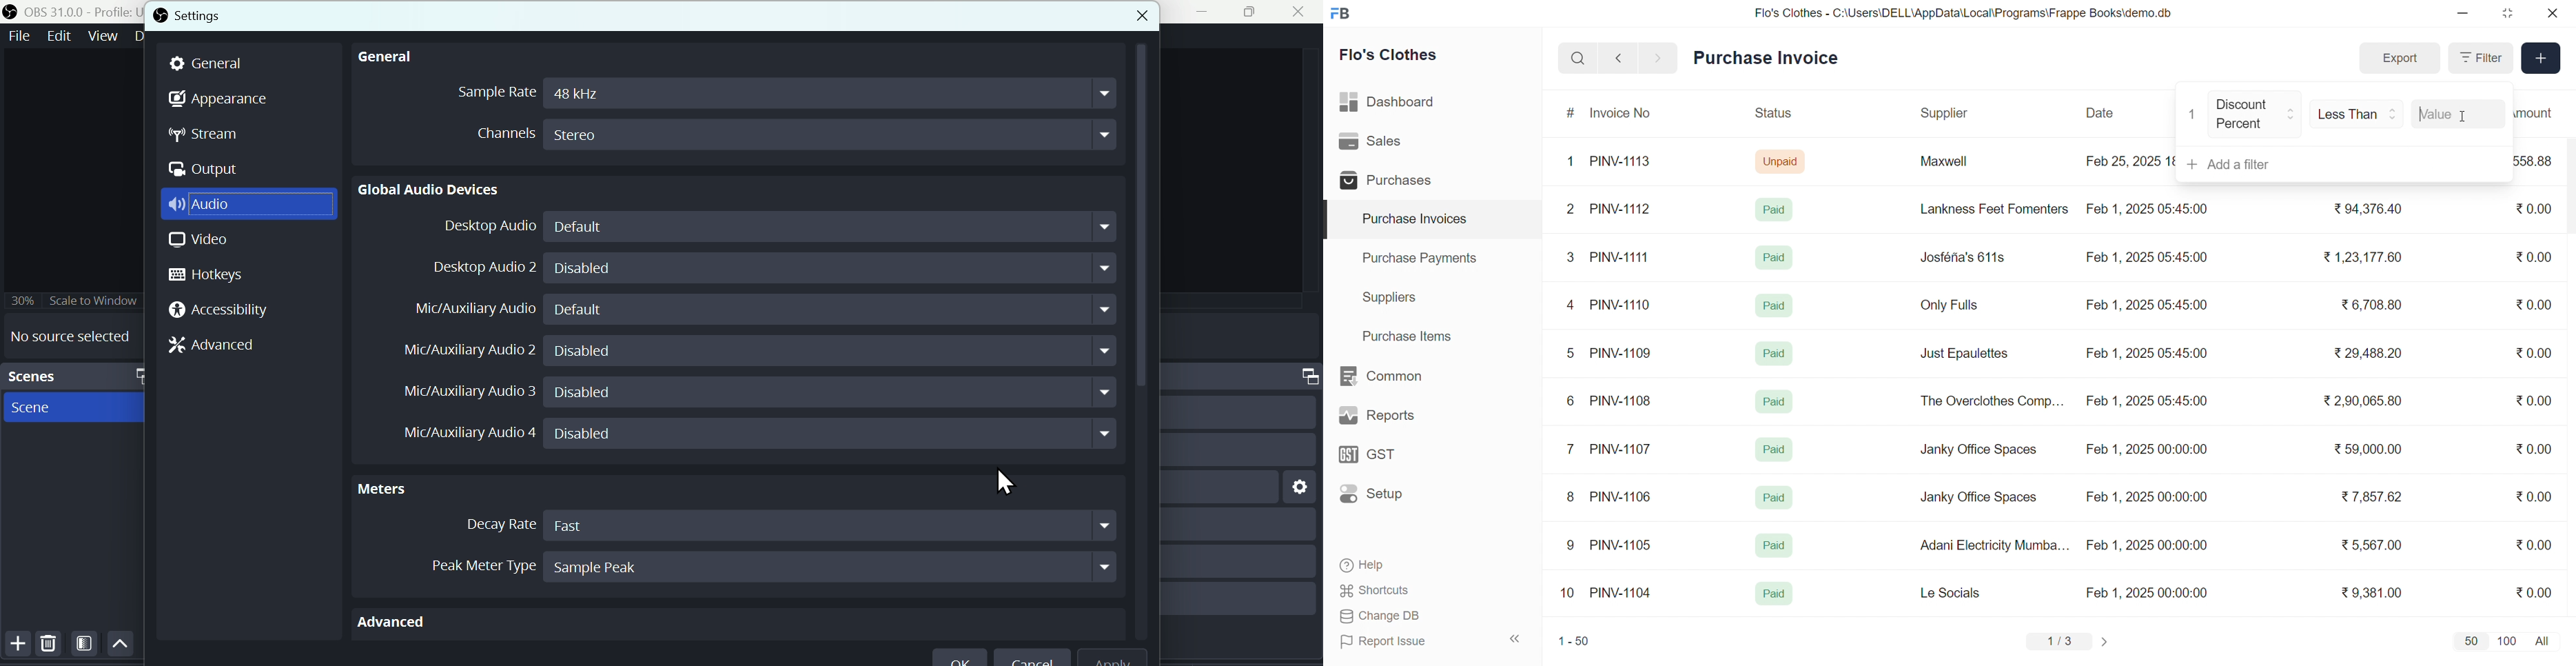 This screenshot has width=2576, height=672. What do you see at coordinates (1773, 546) in the screenshot?
I see `Paid` at bounding box center [1773, 546].